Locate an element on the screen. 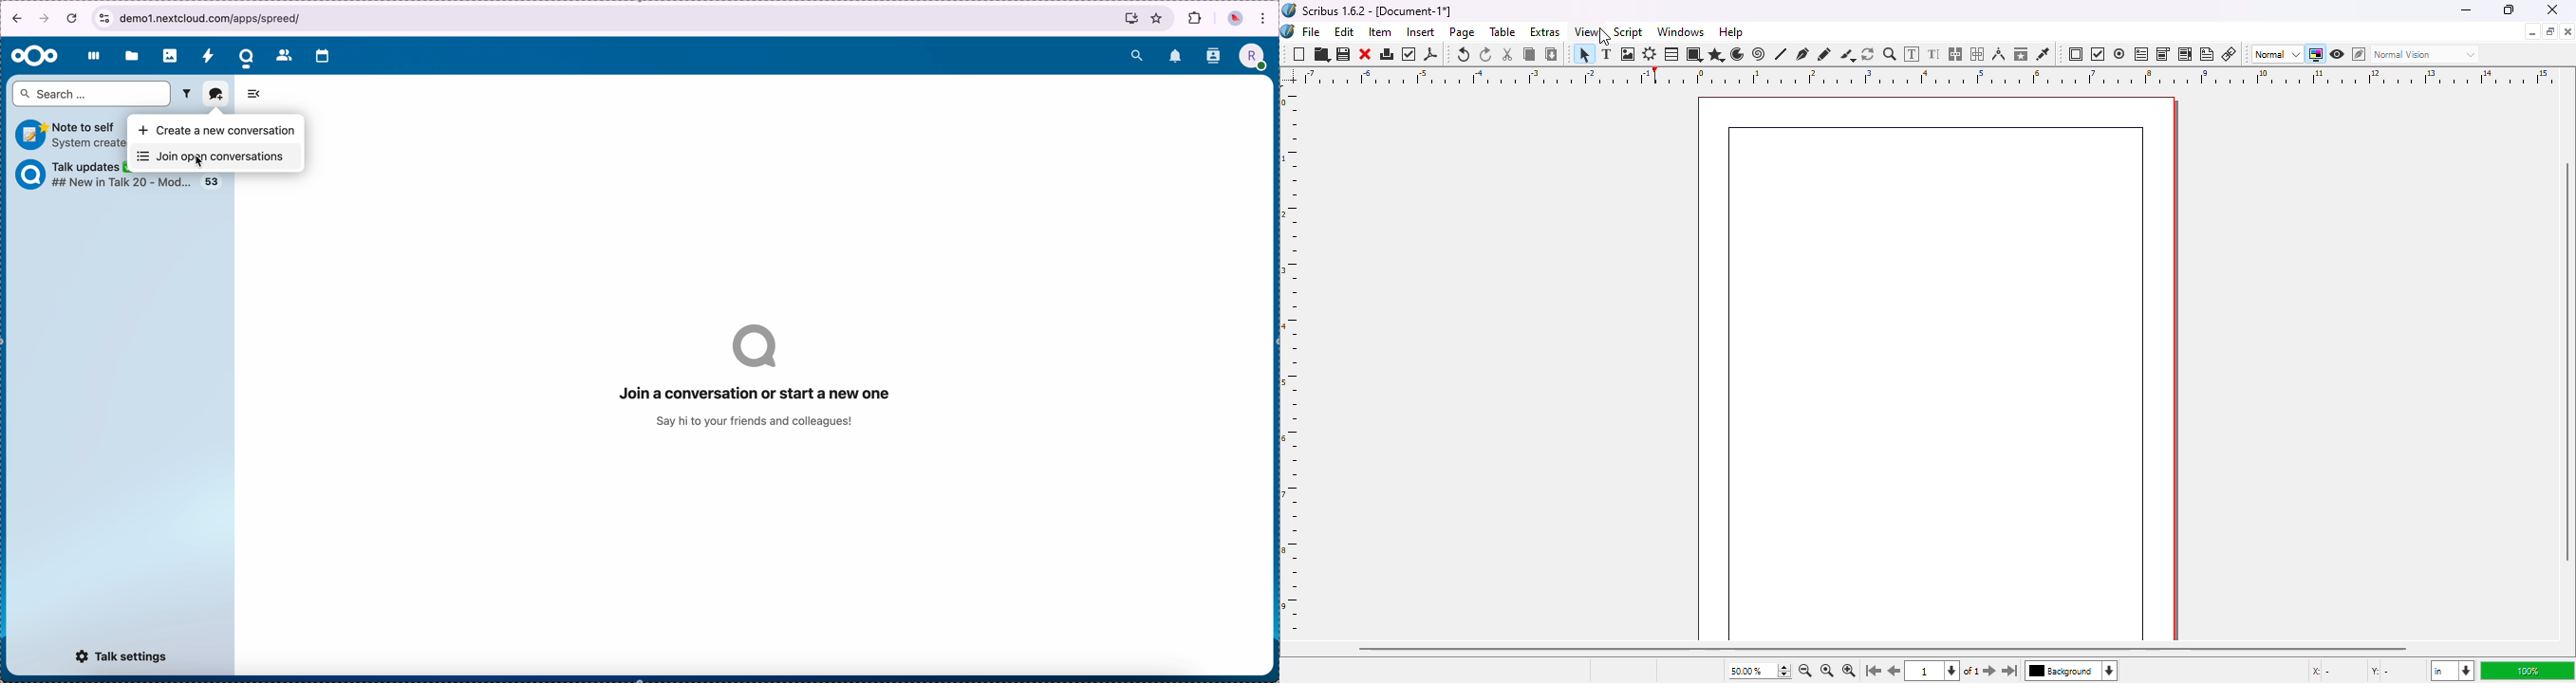 The image size is (2576, 700). windows is located at coordinates (1681, 32).